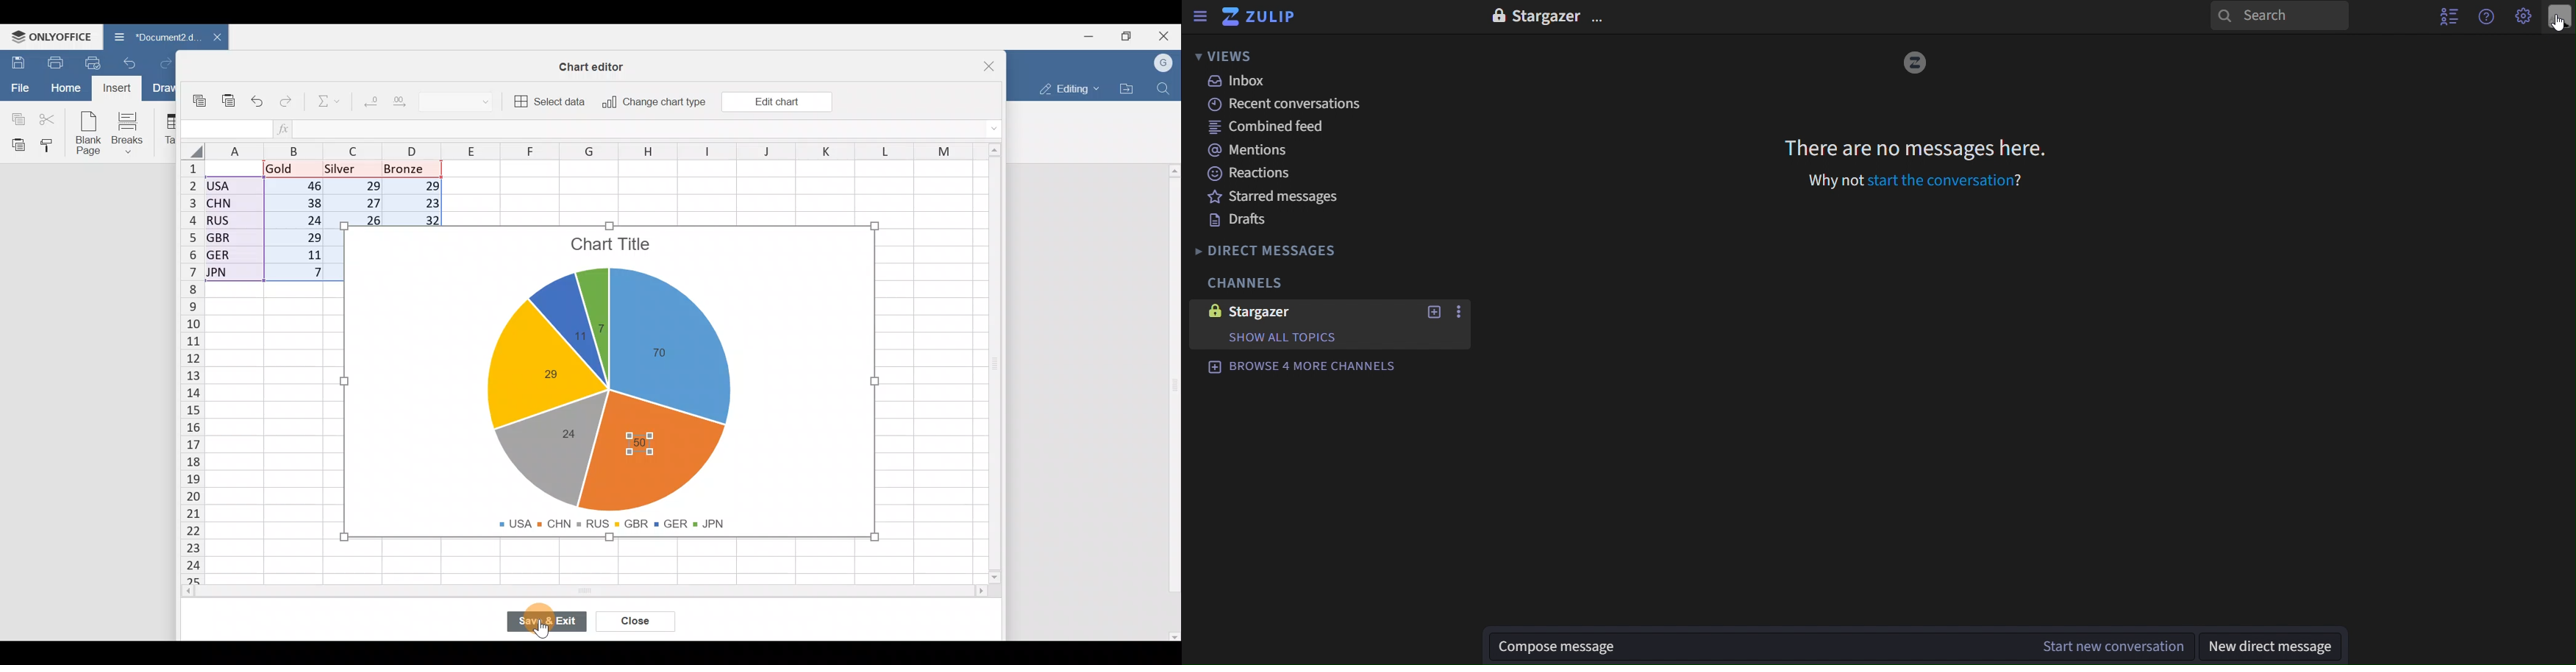 The image size is (2576, 672). Describe the element at coordinates (1911, 147) in the screenshot. I see `There are no messages here` at that location.